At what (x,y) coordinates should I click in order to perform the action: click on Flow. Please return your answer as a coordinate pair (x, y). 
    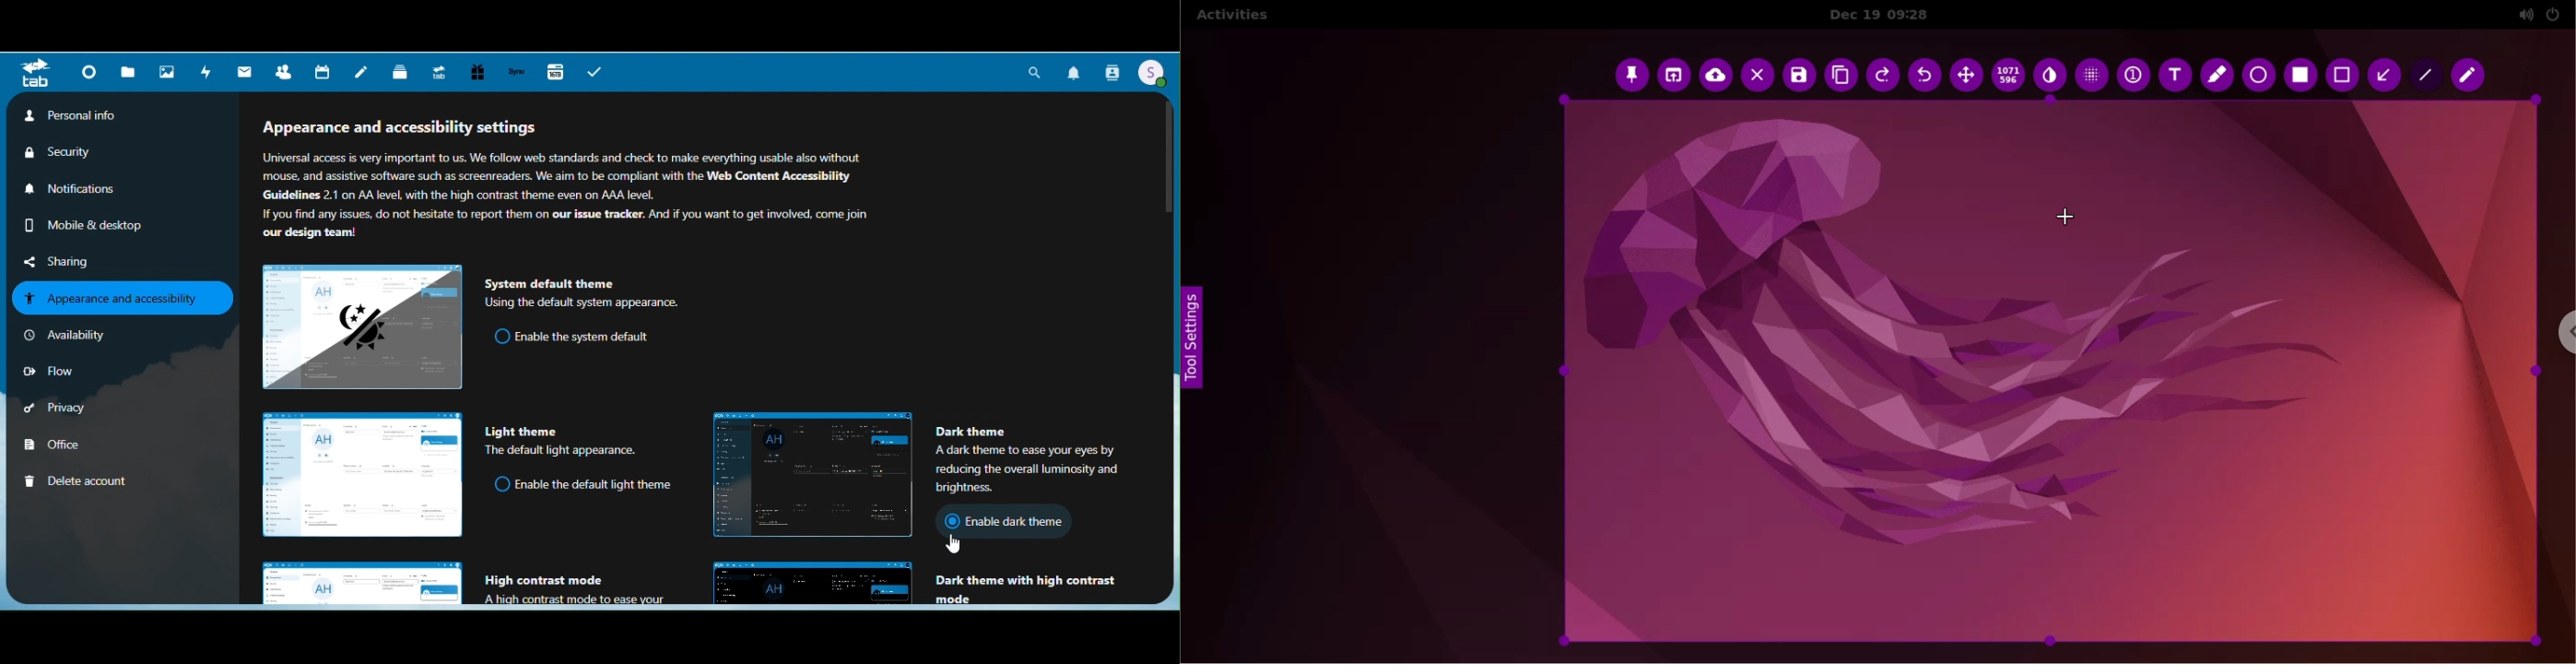
    Looking at the image, I should click on (53, 370).